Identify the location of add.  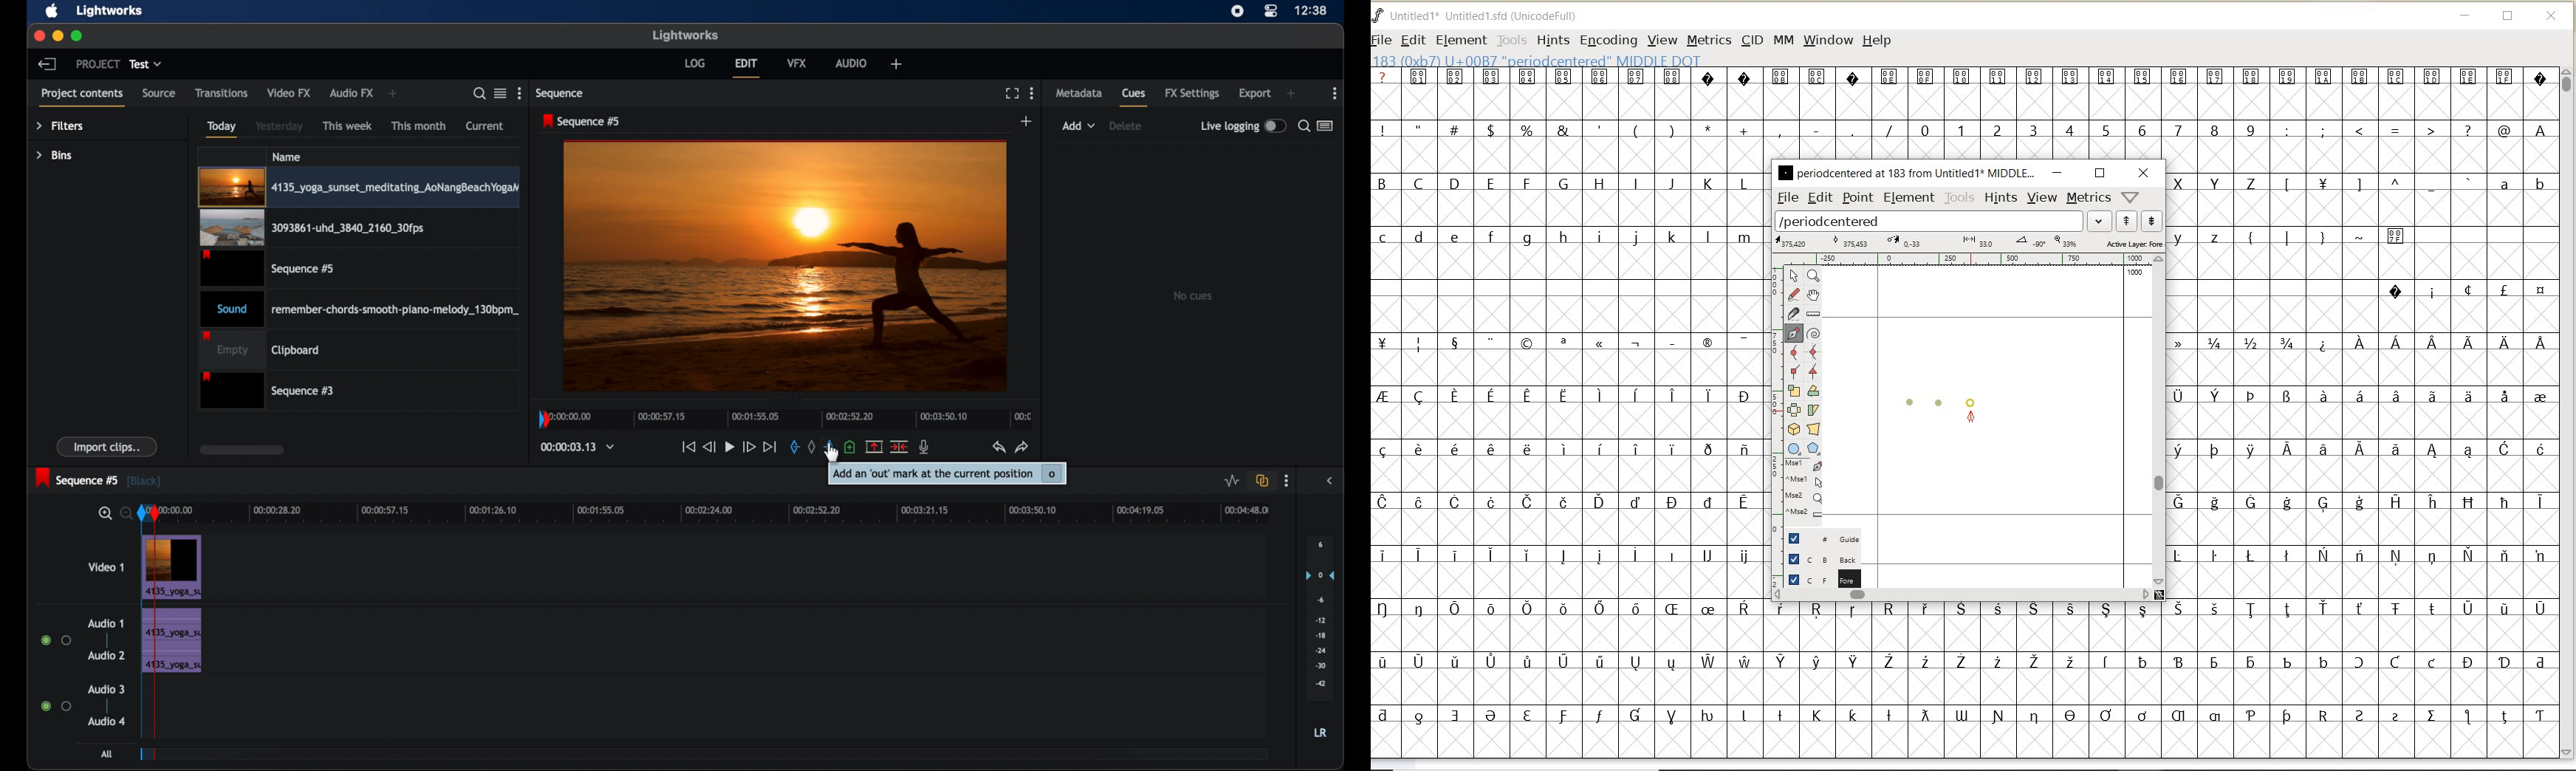
(1291, 94).